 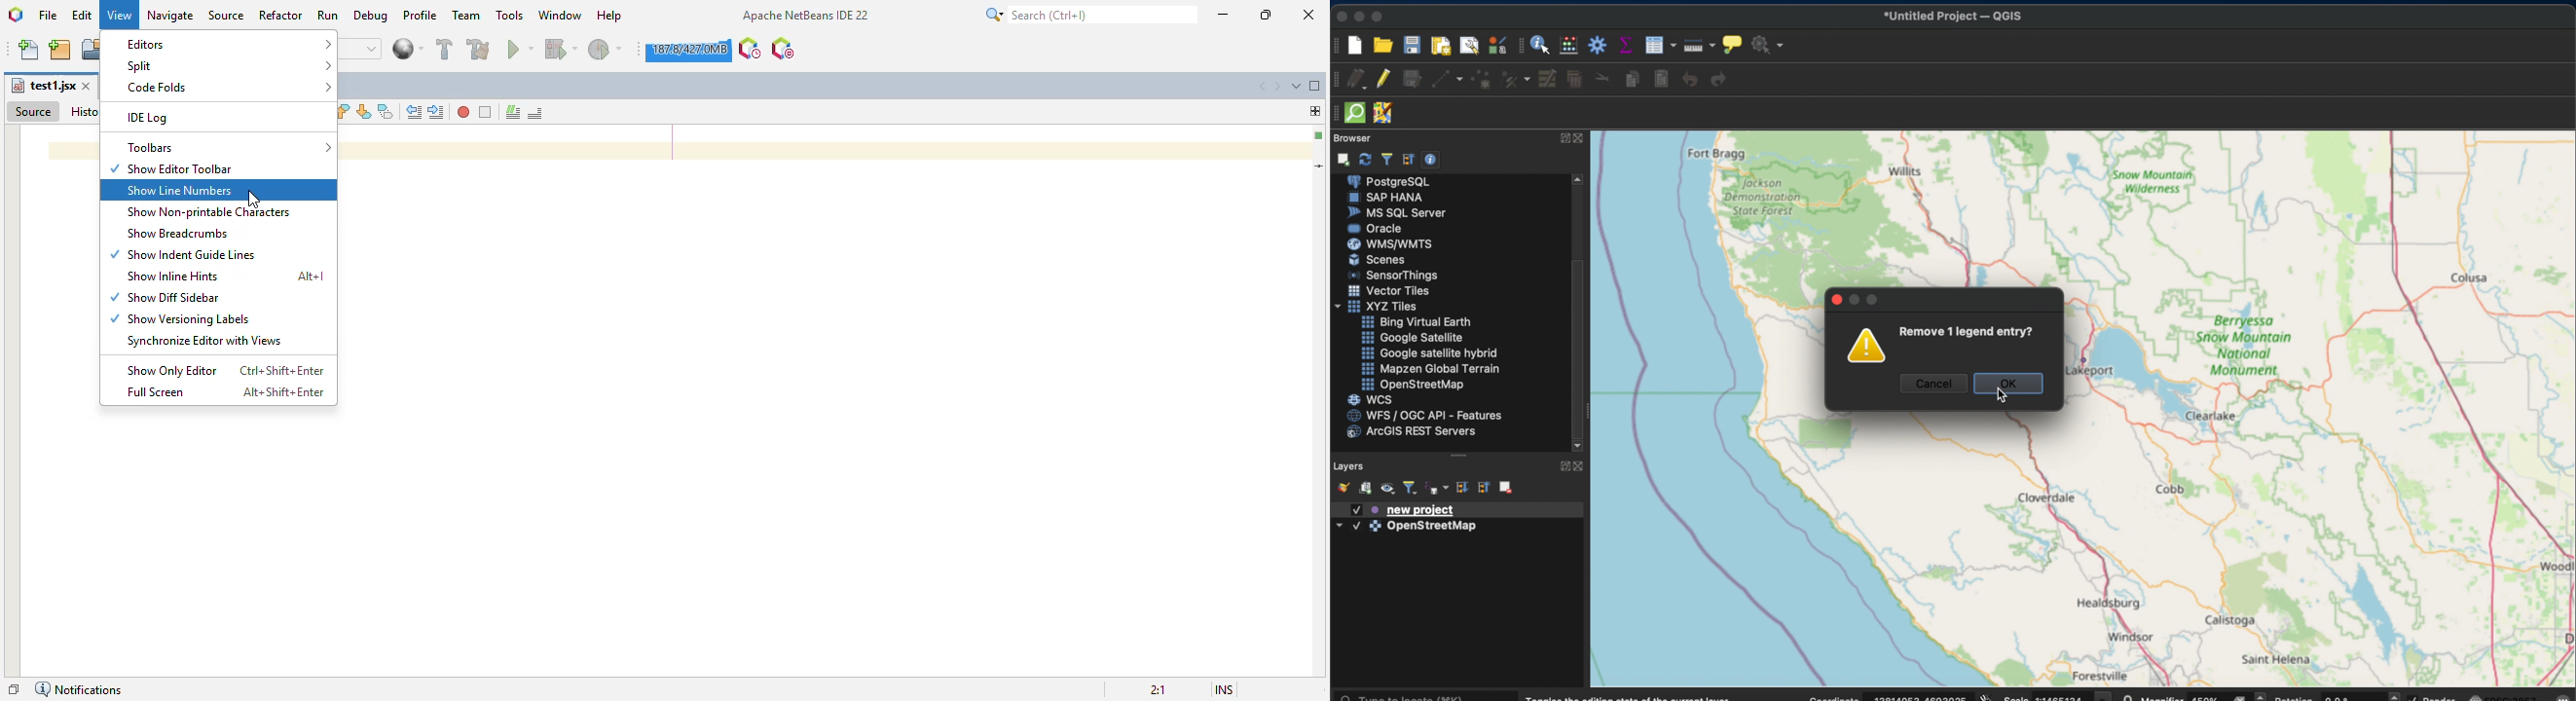 I want to click on toolbox, so click(x=1597, y=43).